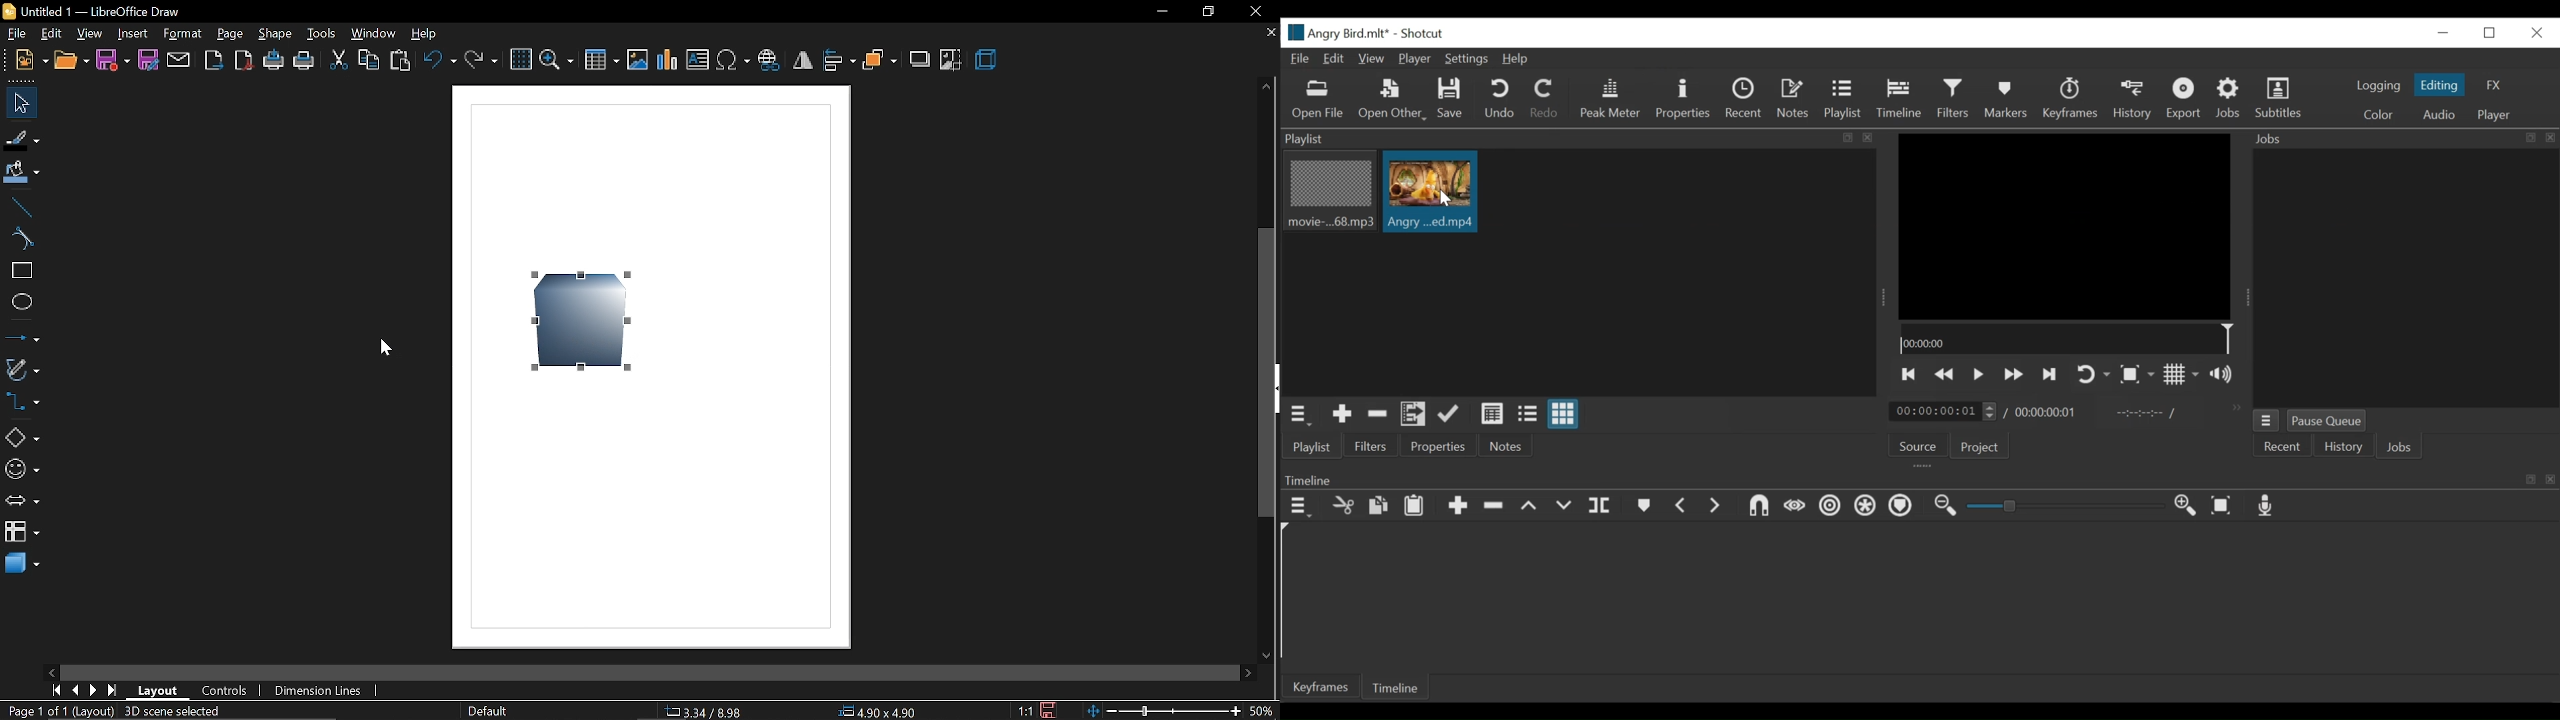  I want to click on Jobs Panel, so click(2405, 280).